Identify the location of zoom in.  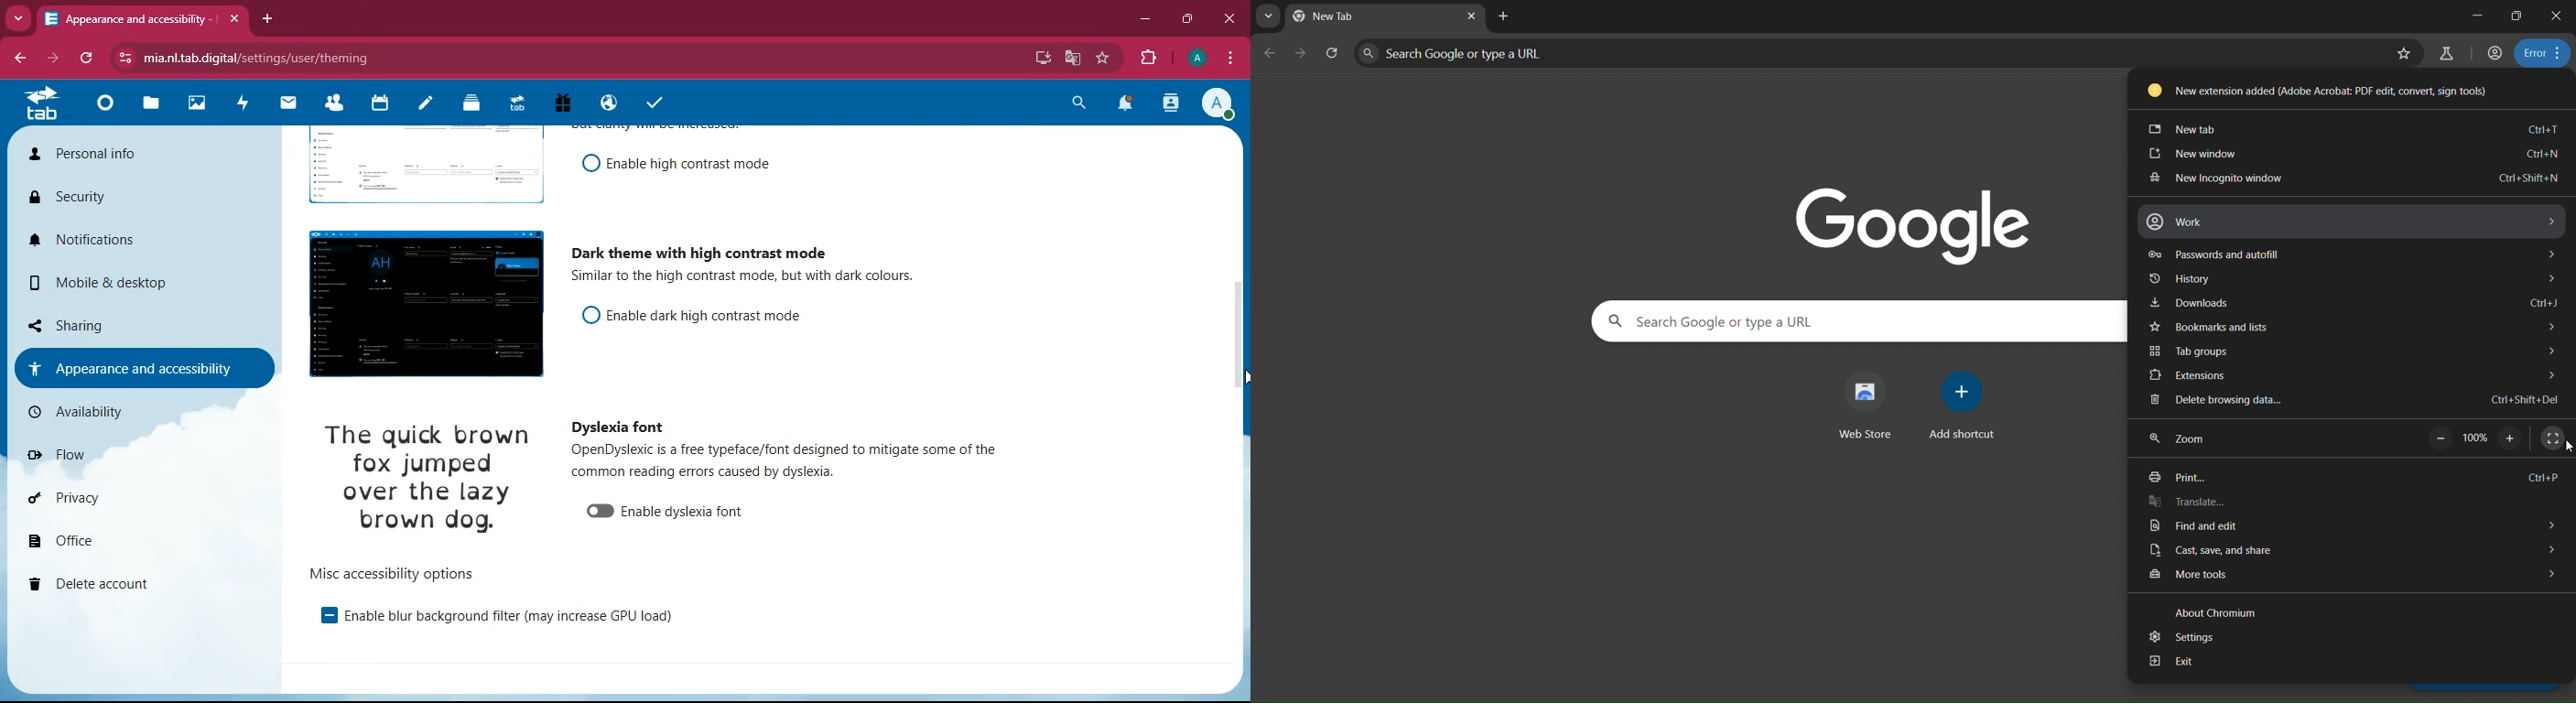
(2513, 441).